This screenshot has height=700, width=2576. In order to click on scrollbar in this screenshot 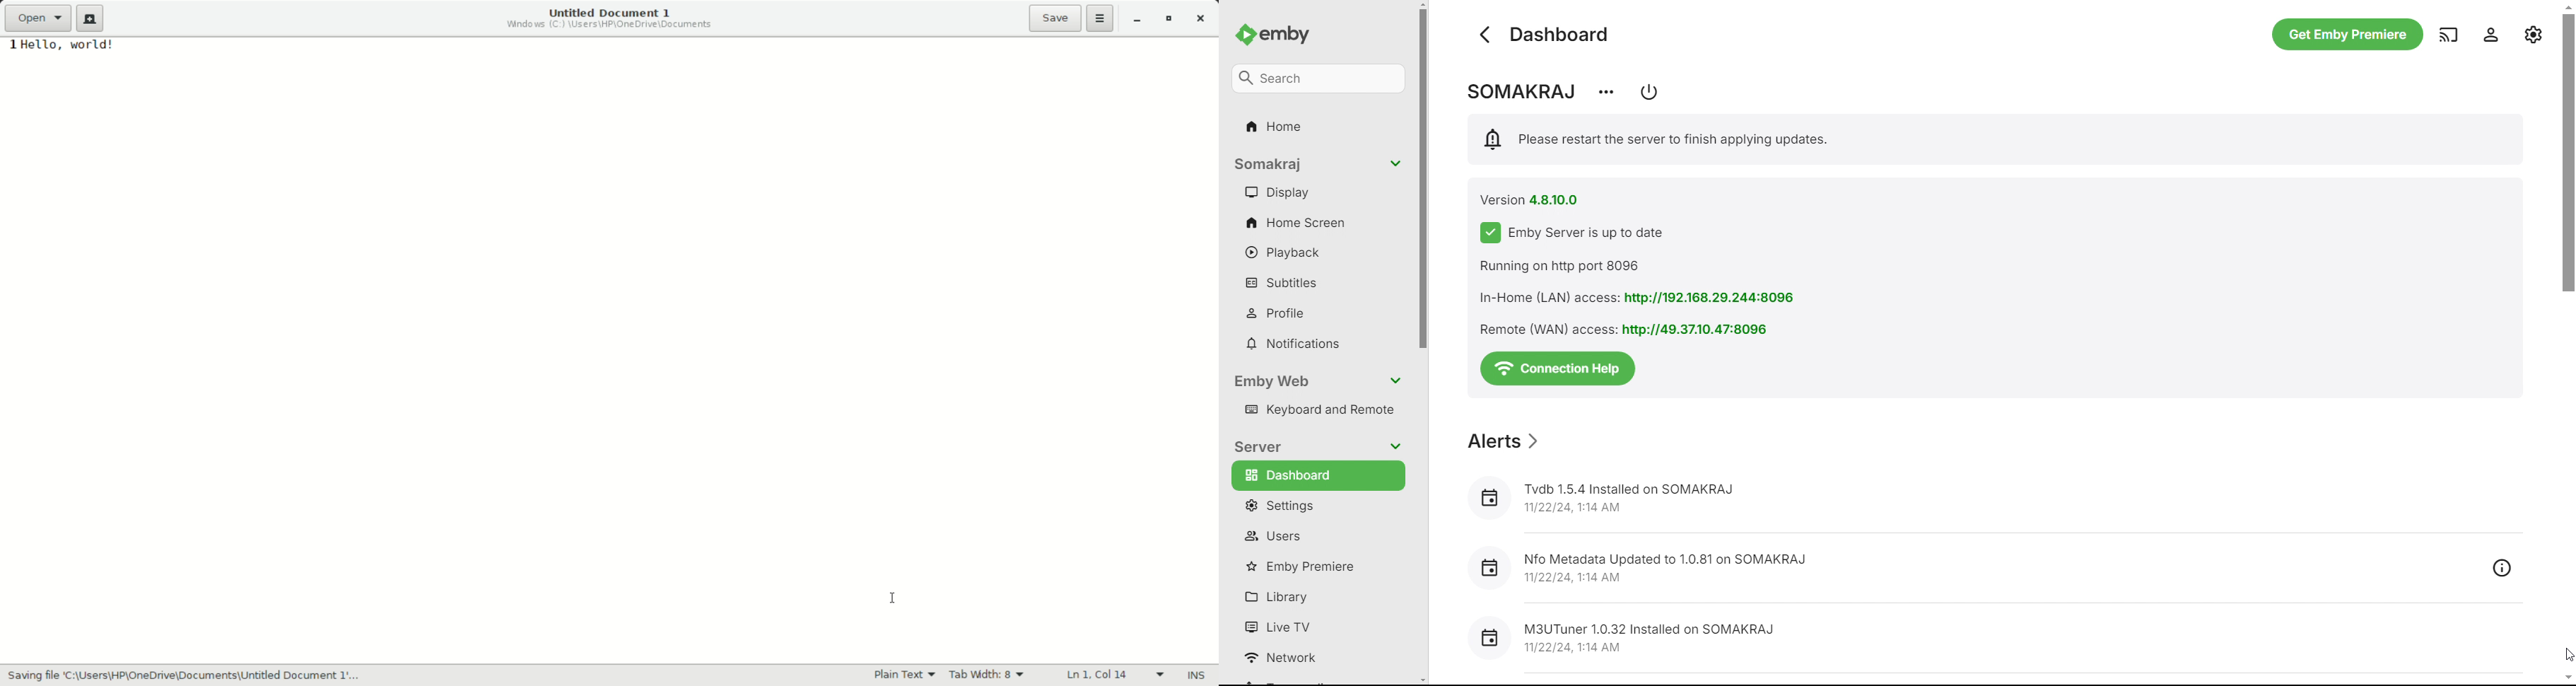, I will do `click(2570, 342)`.